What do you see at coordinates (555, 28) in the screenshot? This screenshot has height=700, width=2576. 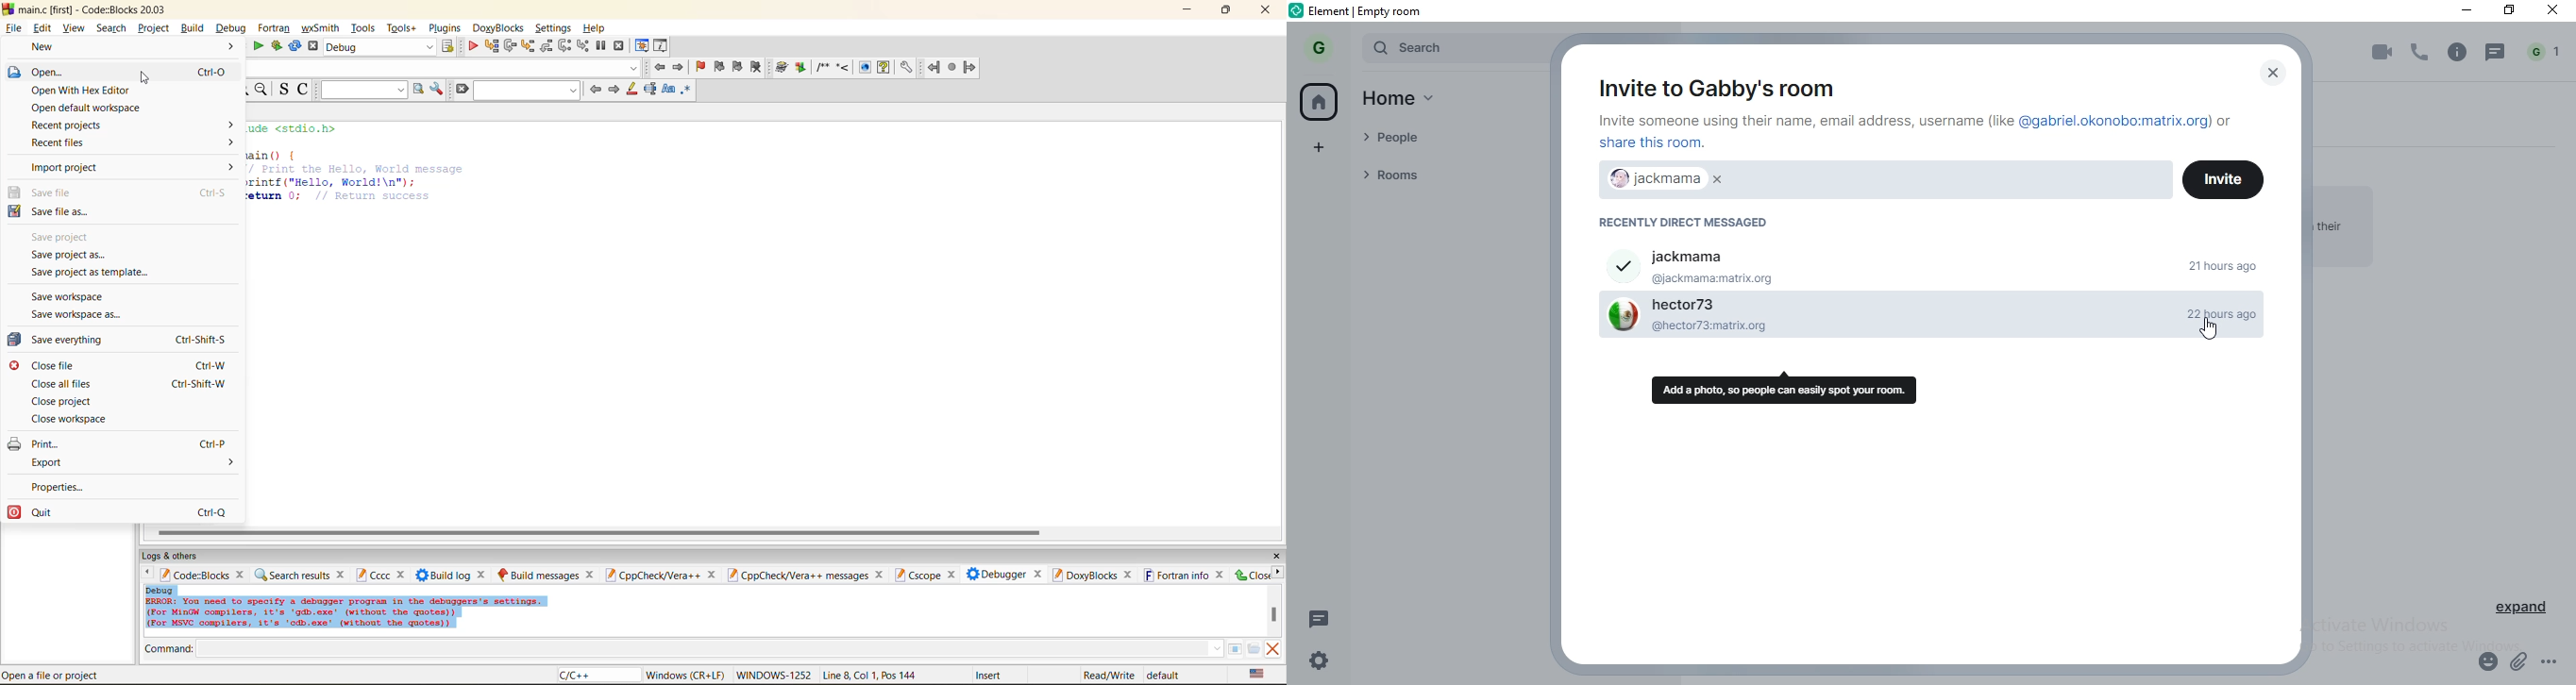 I see `settings` at bounding box center [555, 28].